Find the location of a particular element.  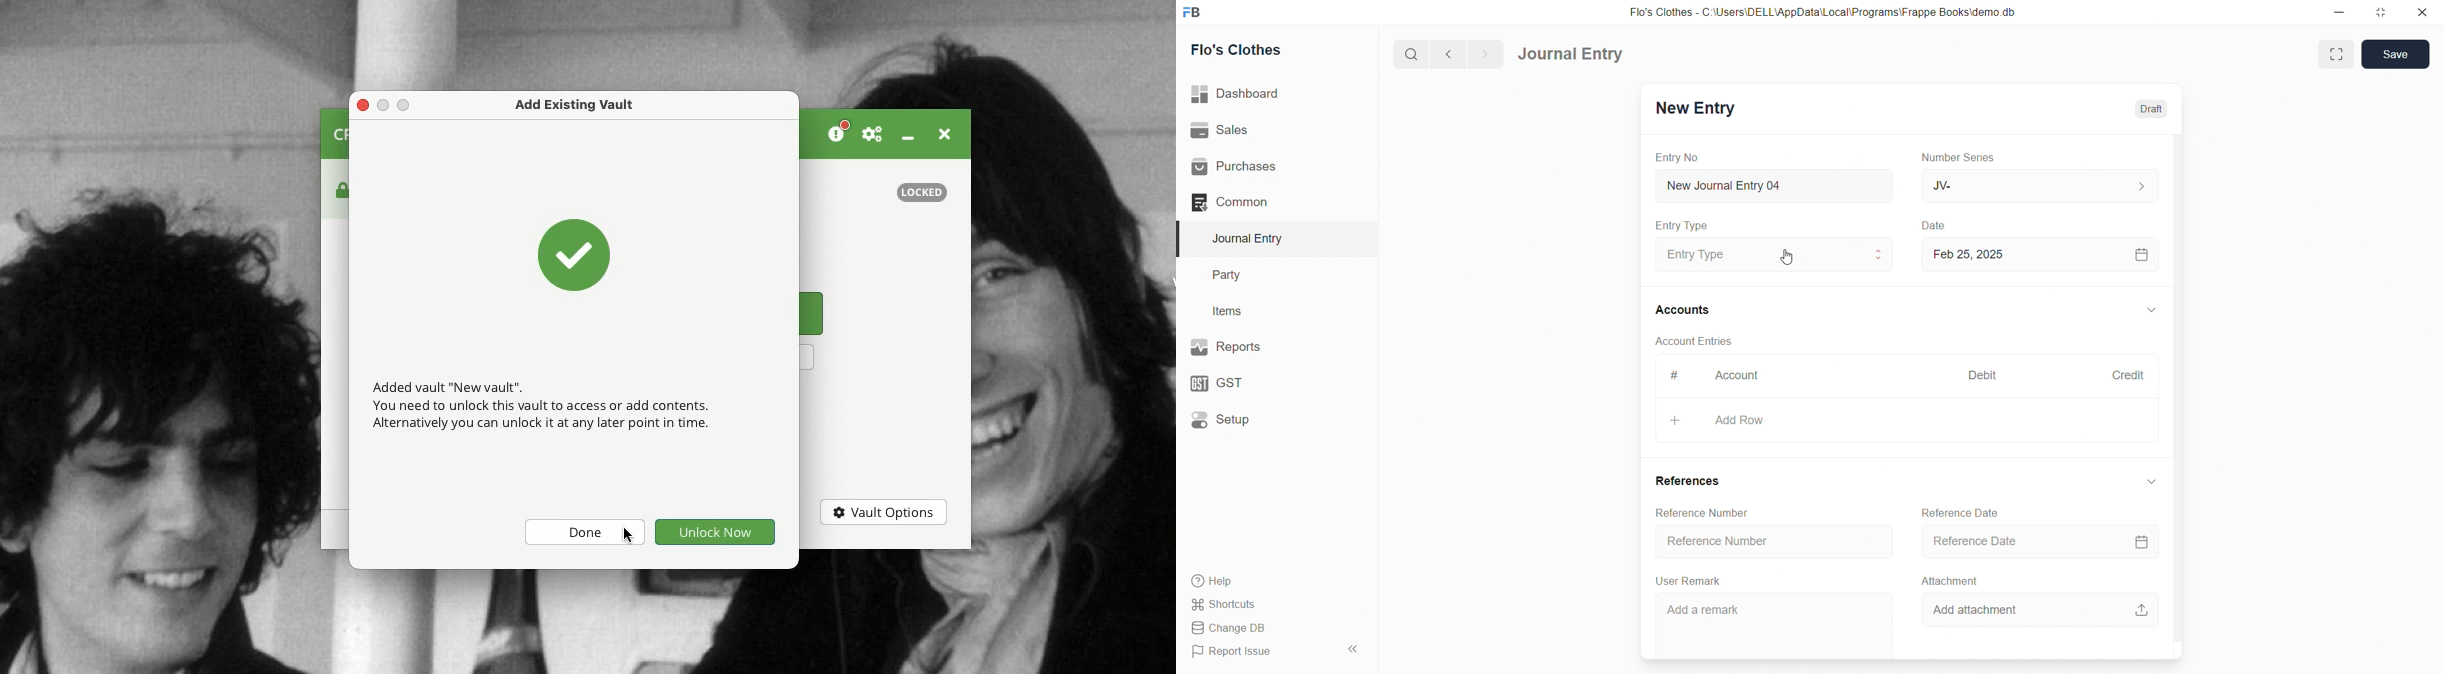

Reference Date is located at coordinates (1964, 511).